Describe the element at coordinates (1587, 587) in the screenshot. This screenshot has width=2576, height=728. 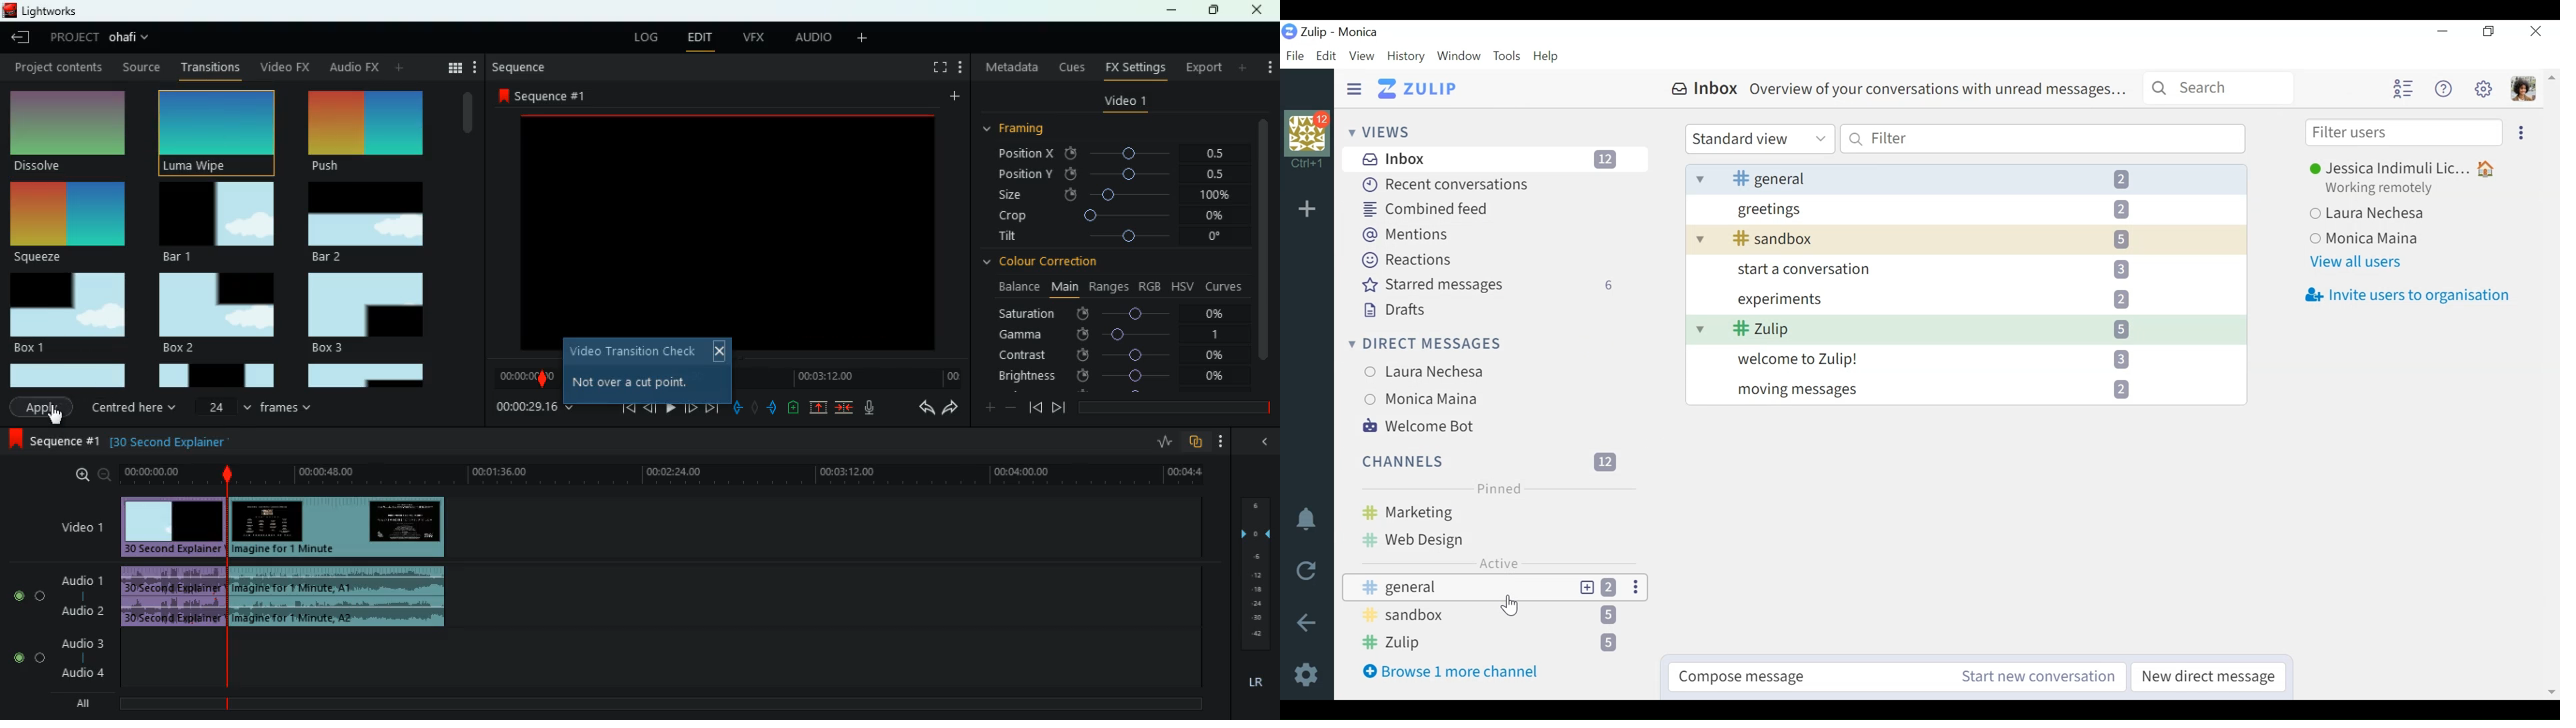
I see `New topic` at that location.